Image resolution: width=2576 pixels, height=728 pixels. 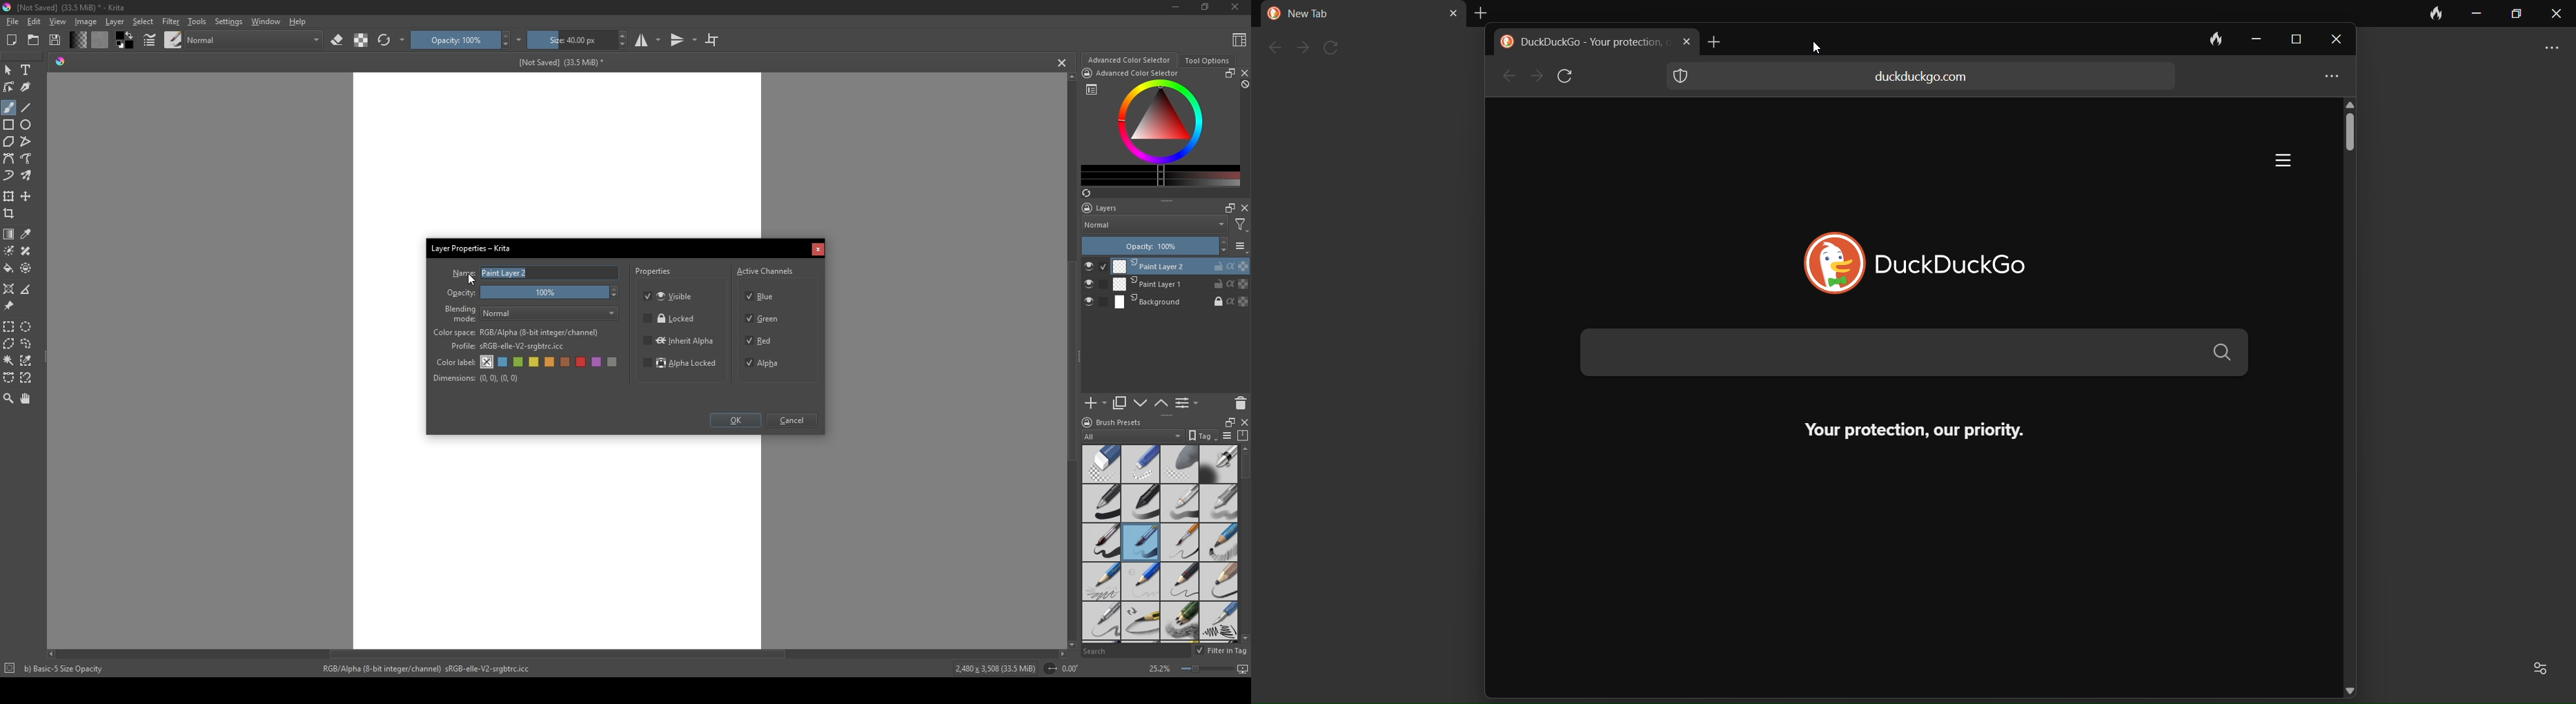 I want to click on refresh, so click(x=1086, y=193).